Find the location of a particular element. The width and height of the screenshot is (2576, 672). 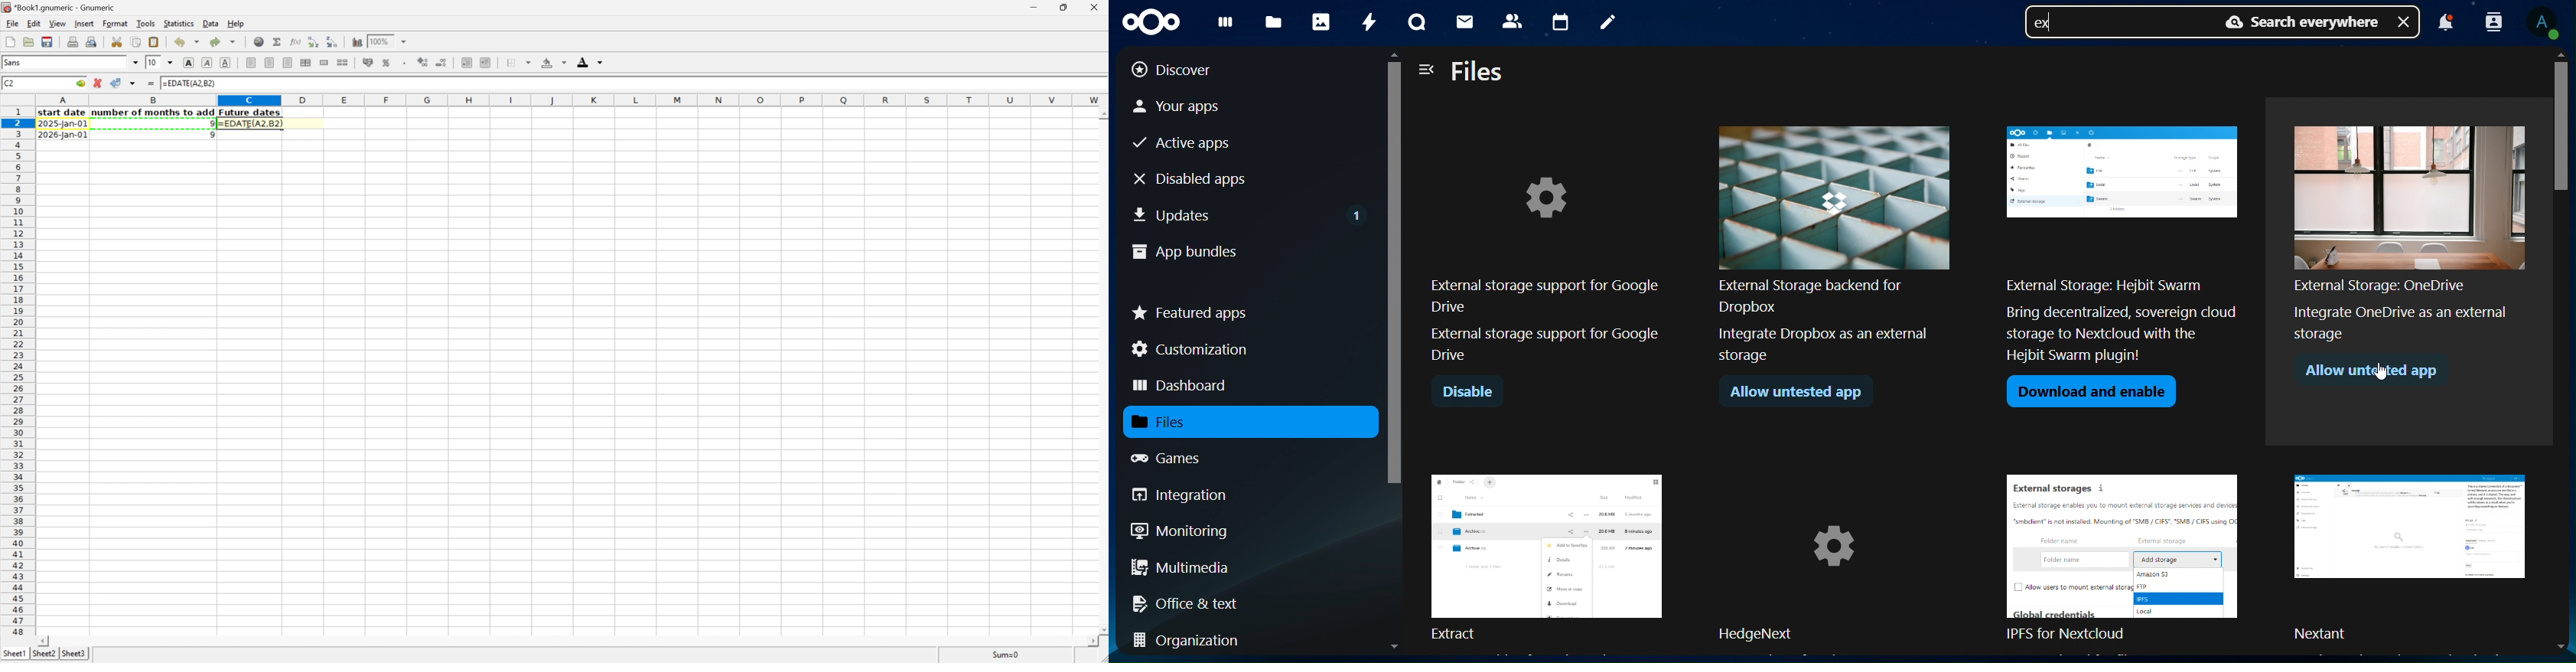

Format is located at coordinates (116, 24).